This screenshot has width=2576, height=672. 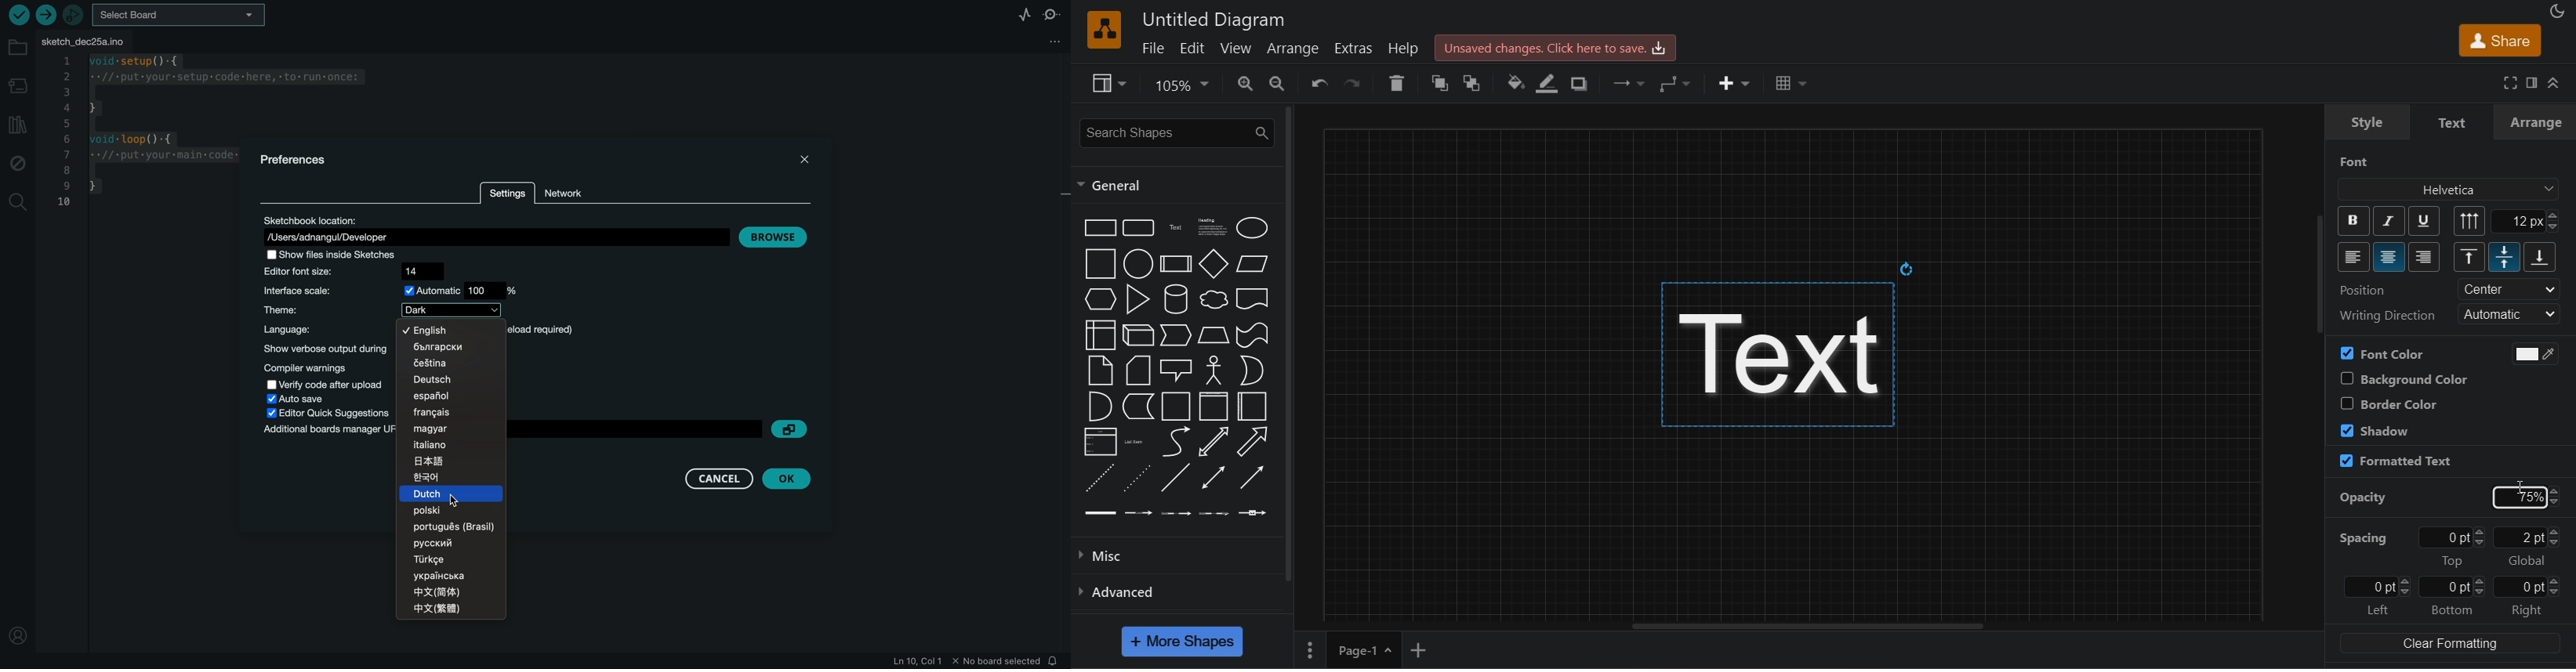 What do you see at coordinates (2528, 537) in the screenshot?
I see `2 pt` at bounding box center [2528, 537].